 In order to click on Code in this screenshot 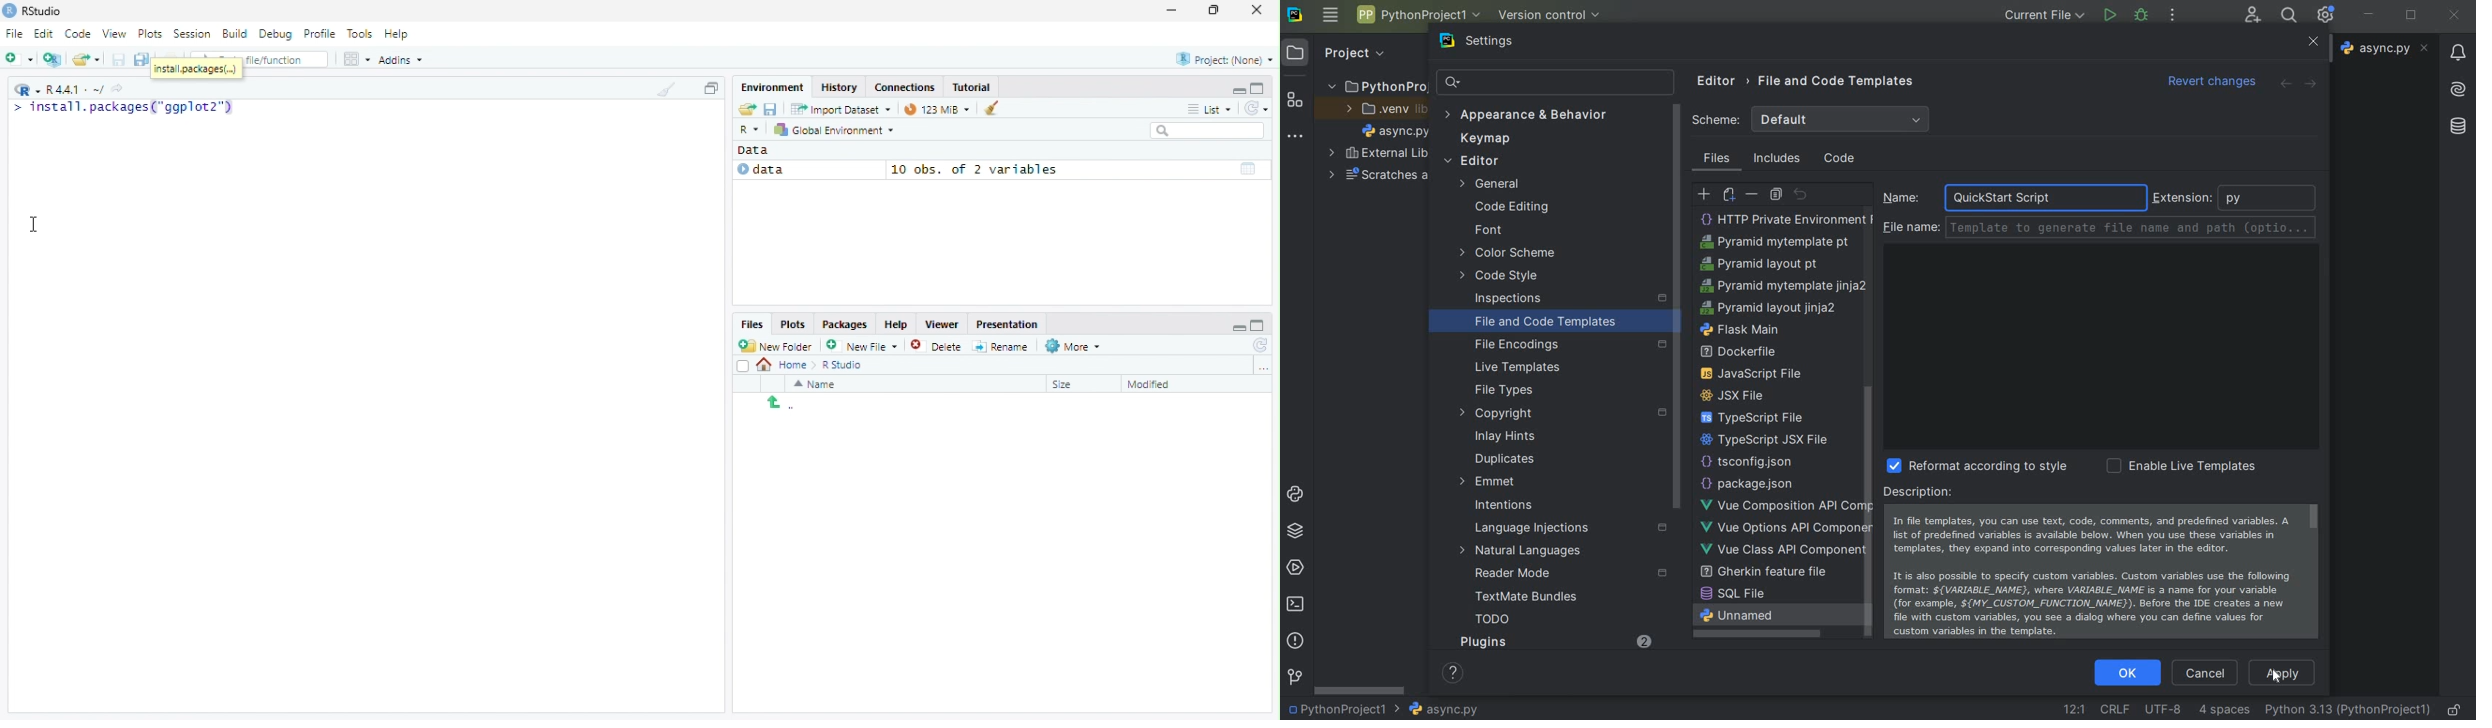, I will do `click(80, 34)`.